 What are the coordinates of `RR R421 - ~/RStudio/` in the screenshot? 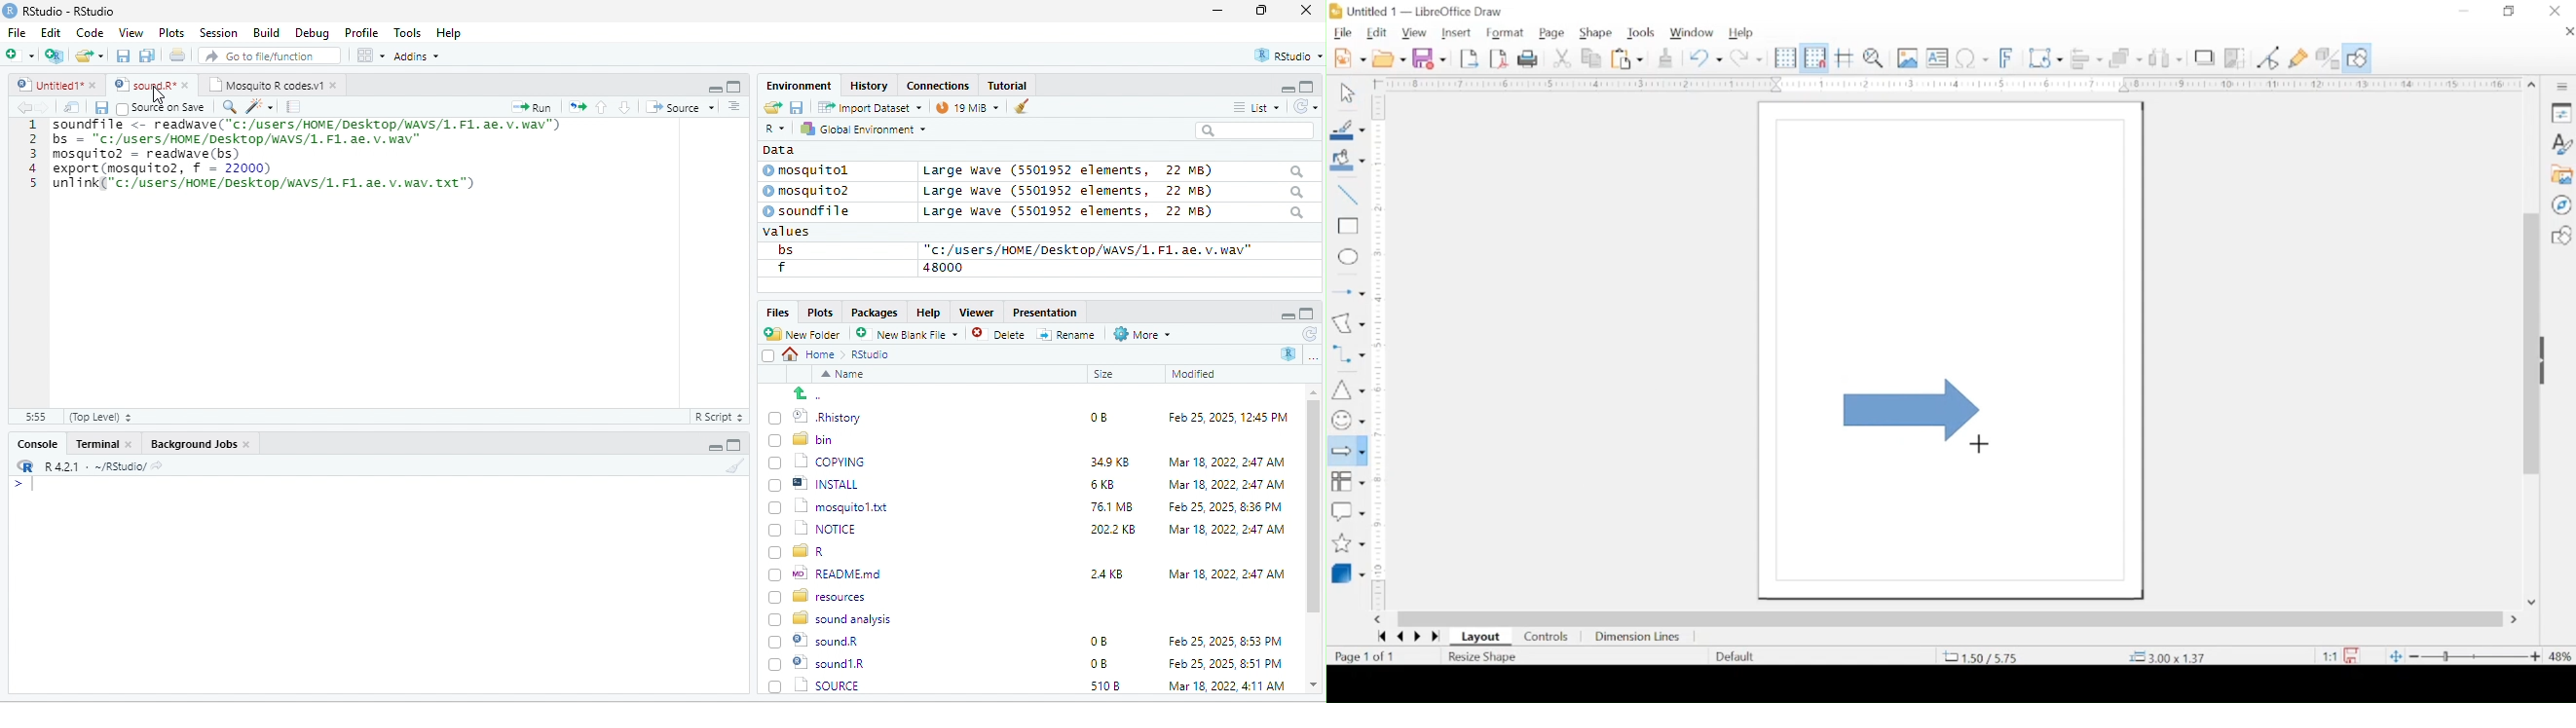 It's located at (85, 468).